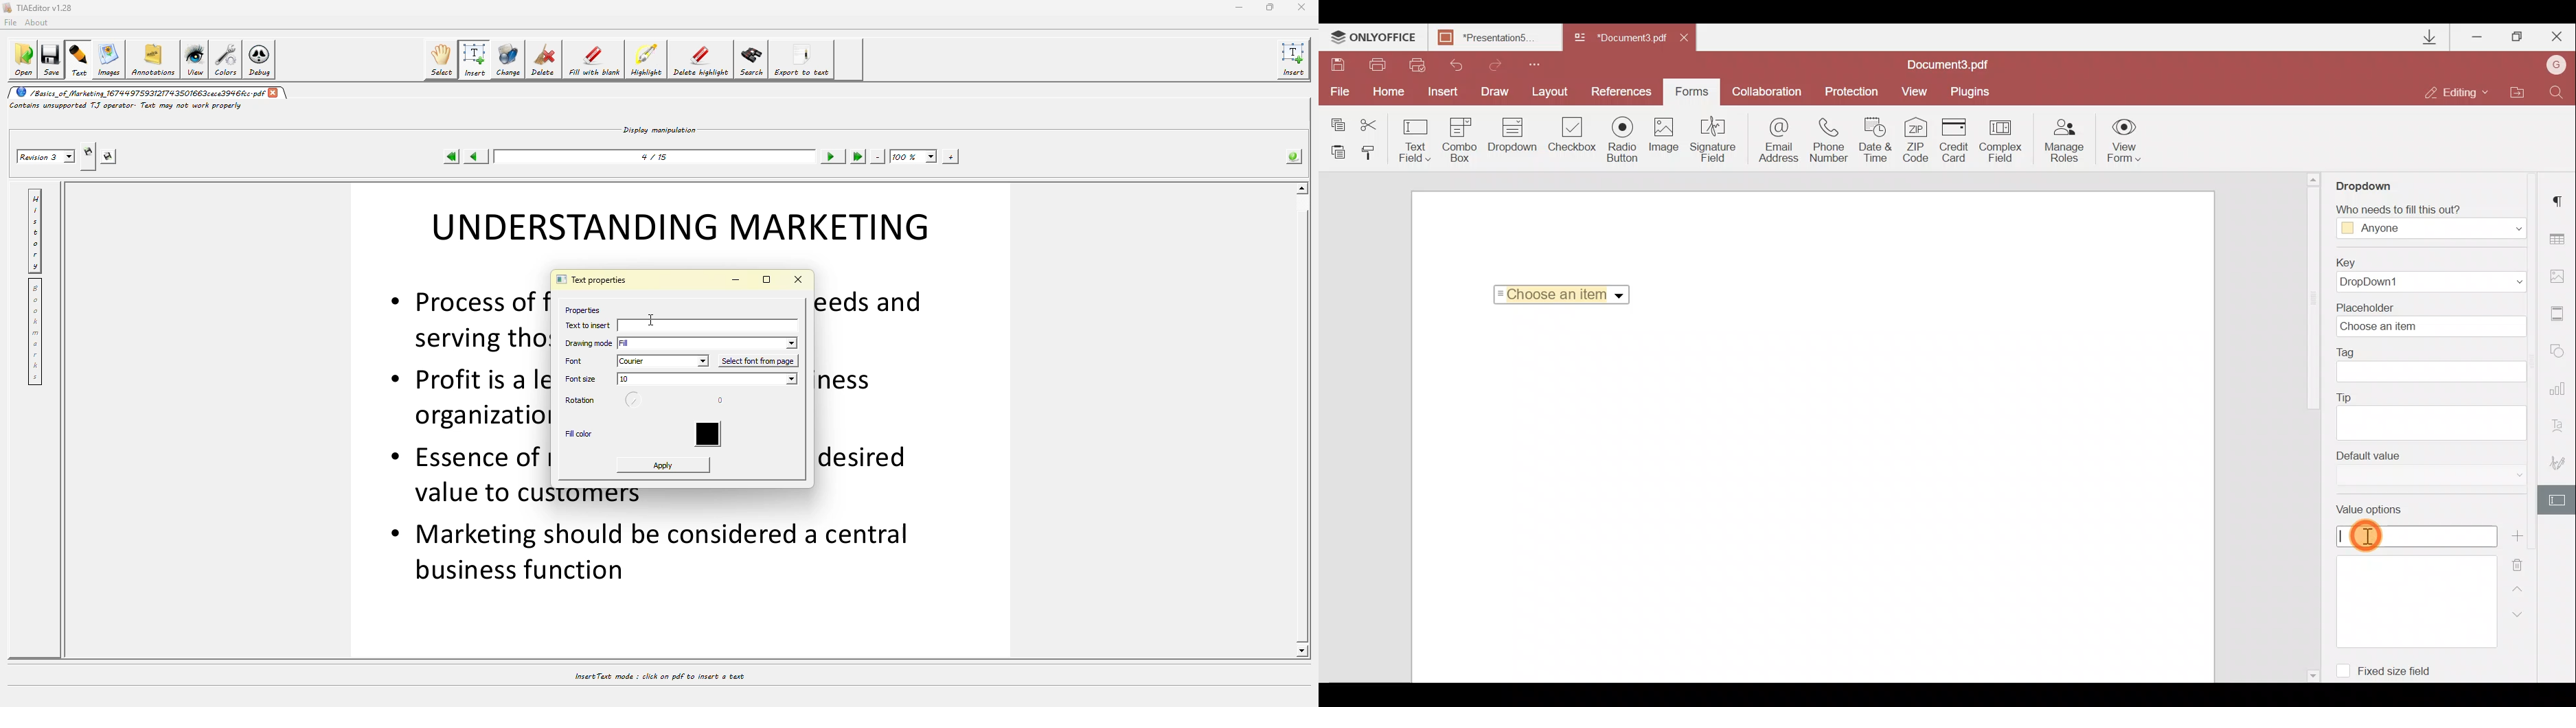 This screenshot has height=728, width=2576. Describe the element at coordinates (2435, 319) in the screenshot. I see `Placeholder` at that location.